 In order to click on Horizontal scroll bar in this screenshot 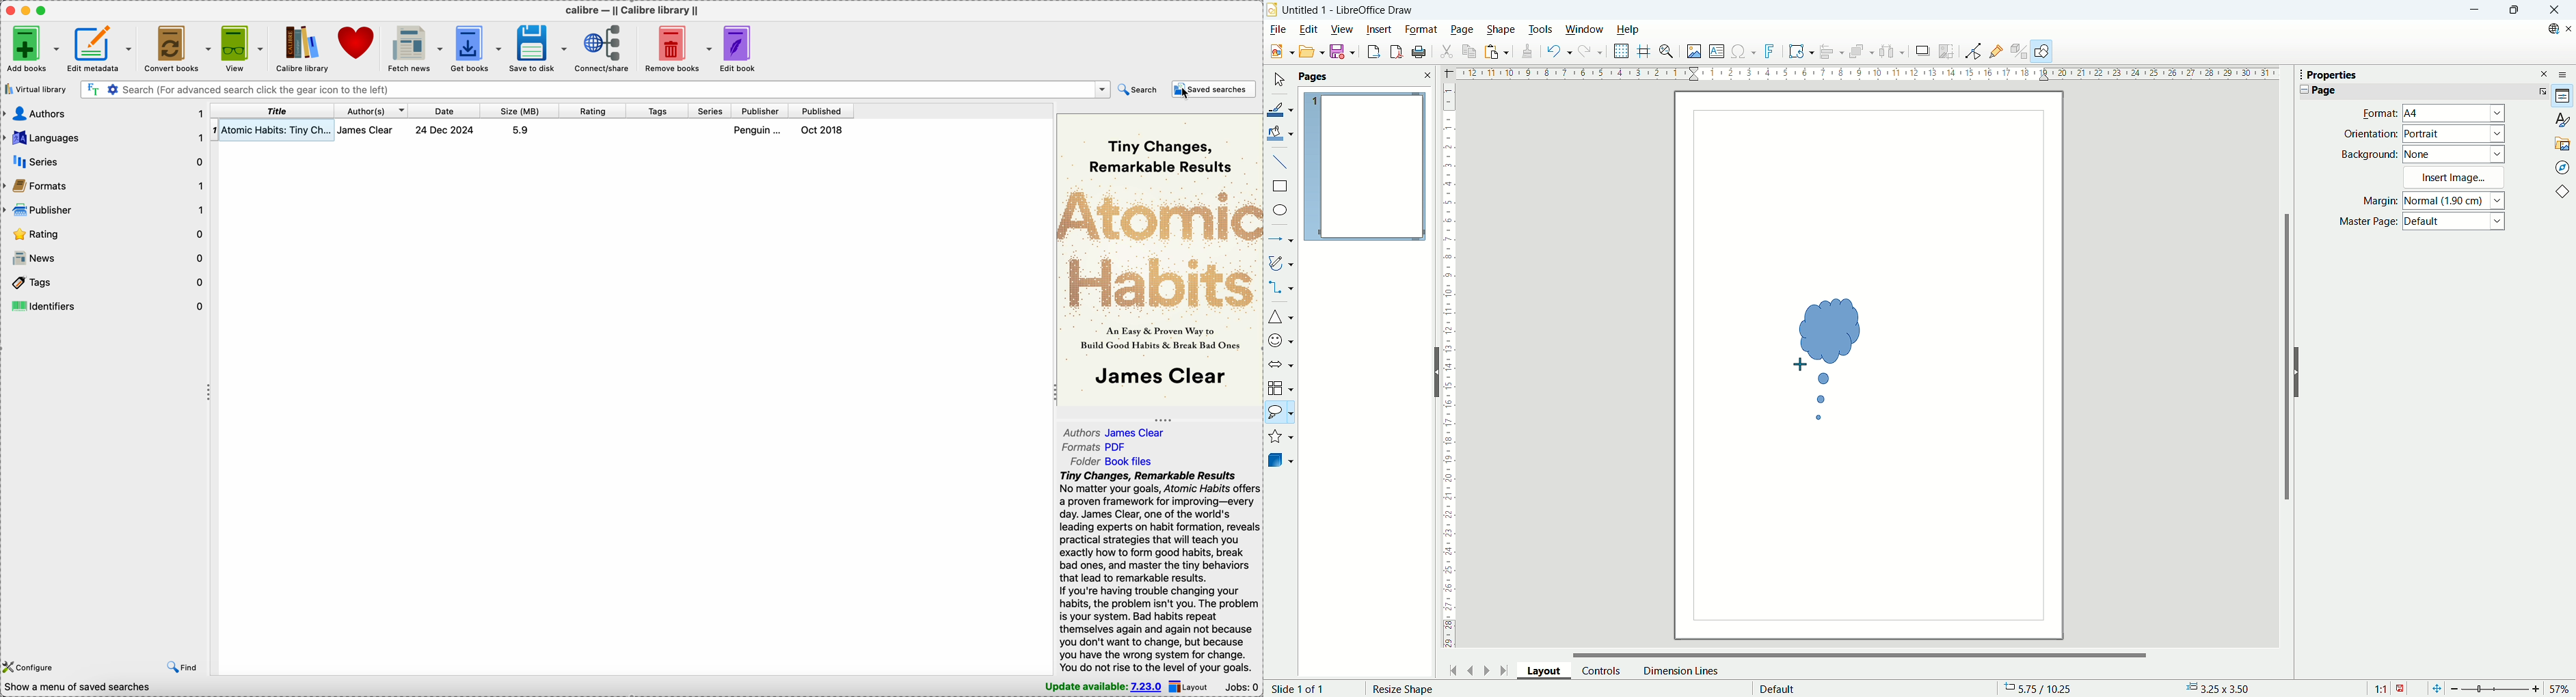, I will do `click(1861, 651)`.